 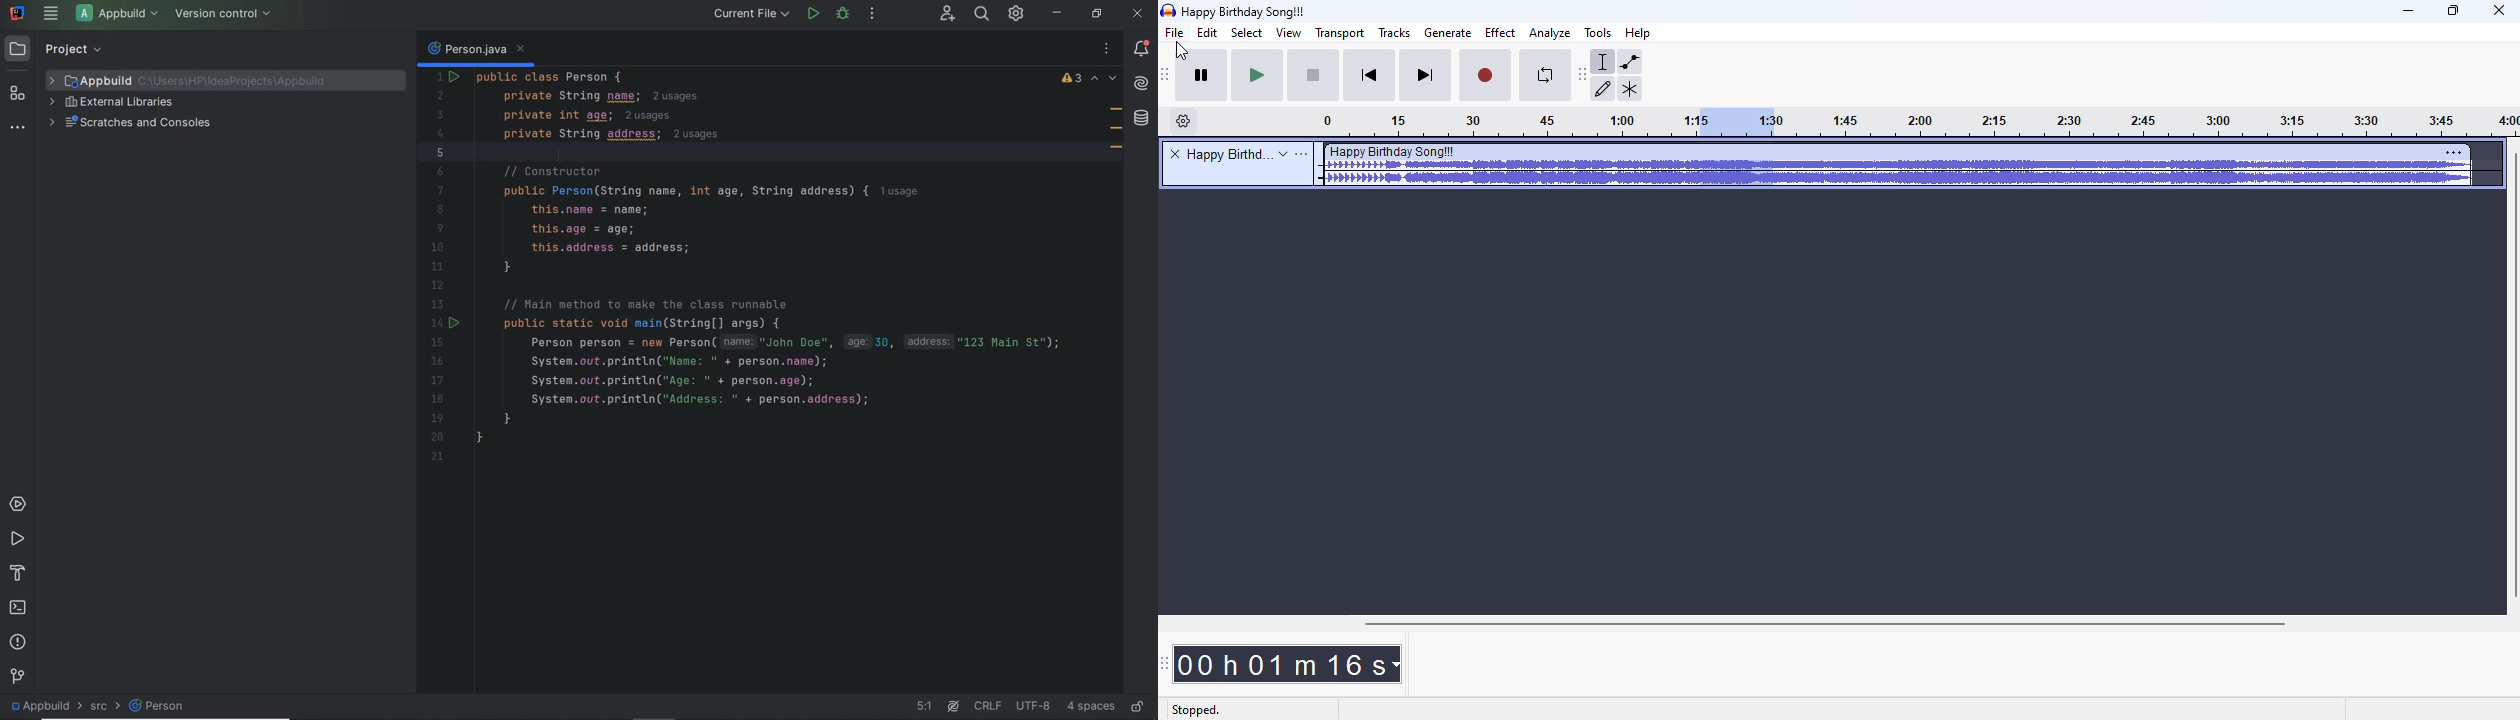 What do you see at coordinates (1175, 153) in the screenshot?
I see `delete track` at bounding box center [1175, 153].